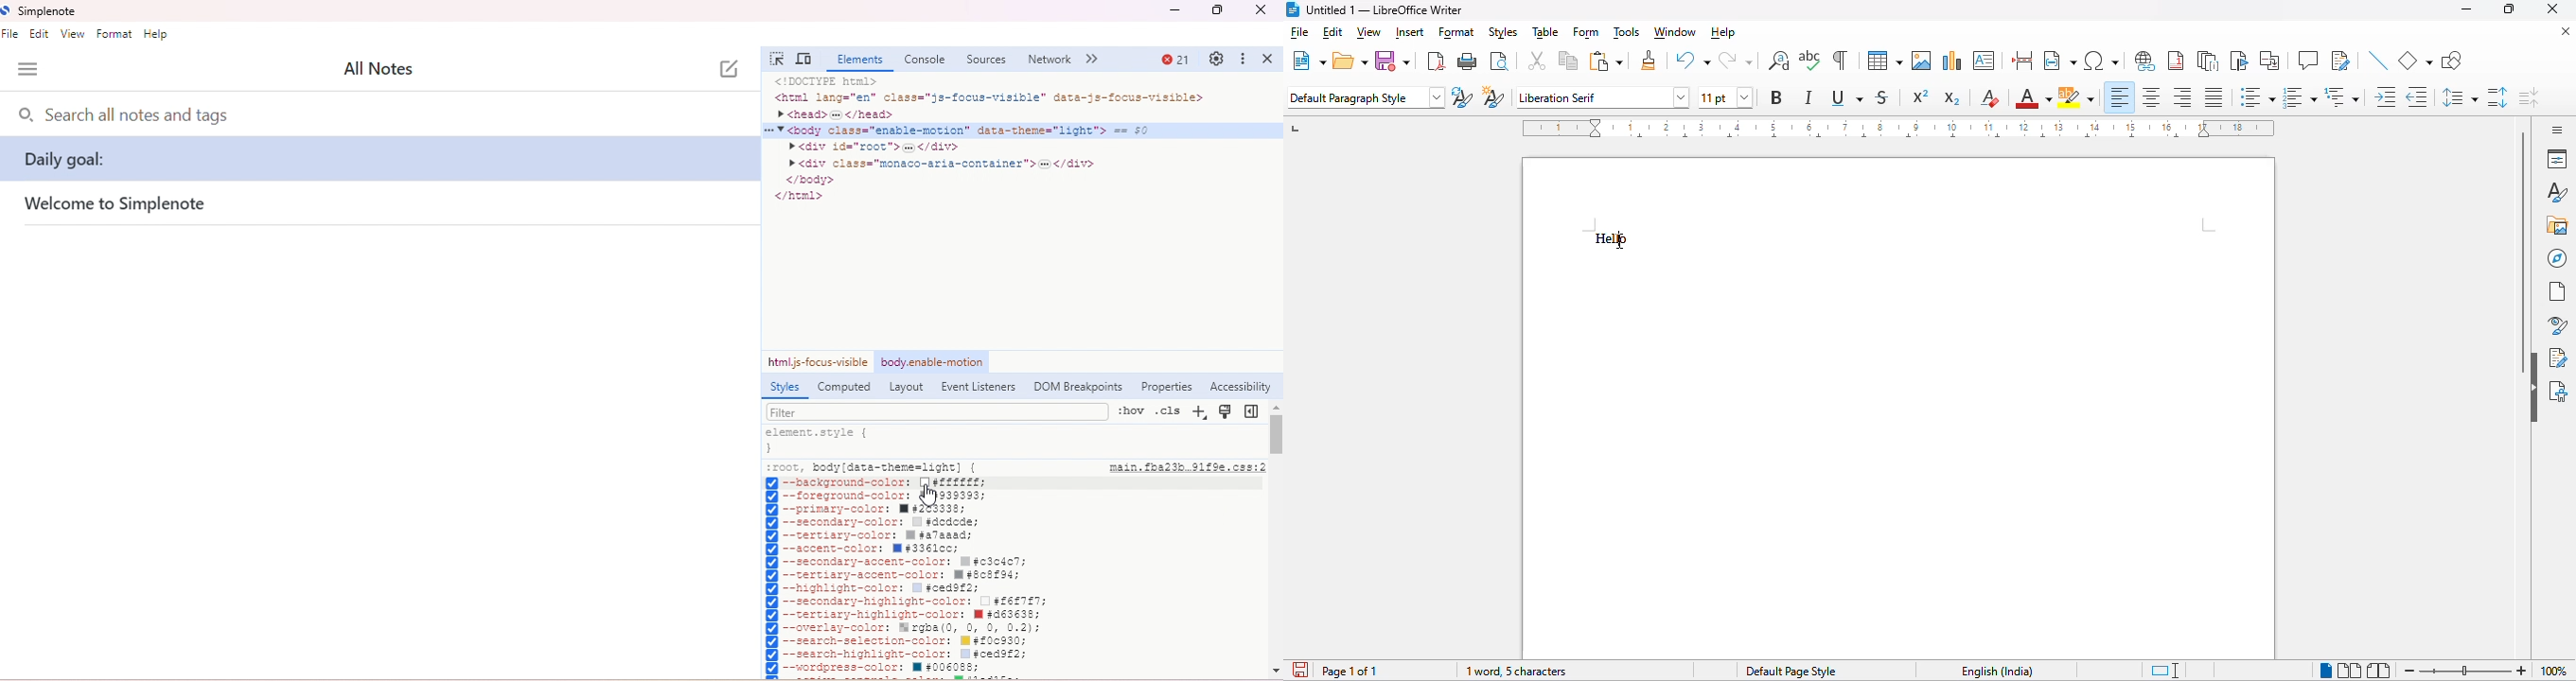  I want to click on edit, so click(1332, 32).